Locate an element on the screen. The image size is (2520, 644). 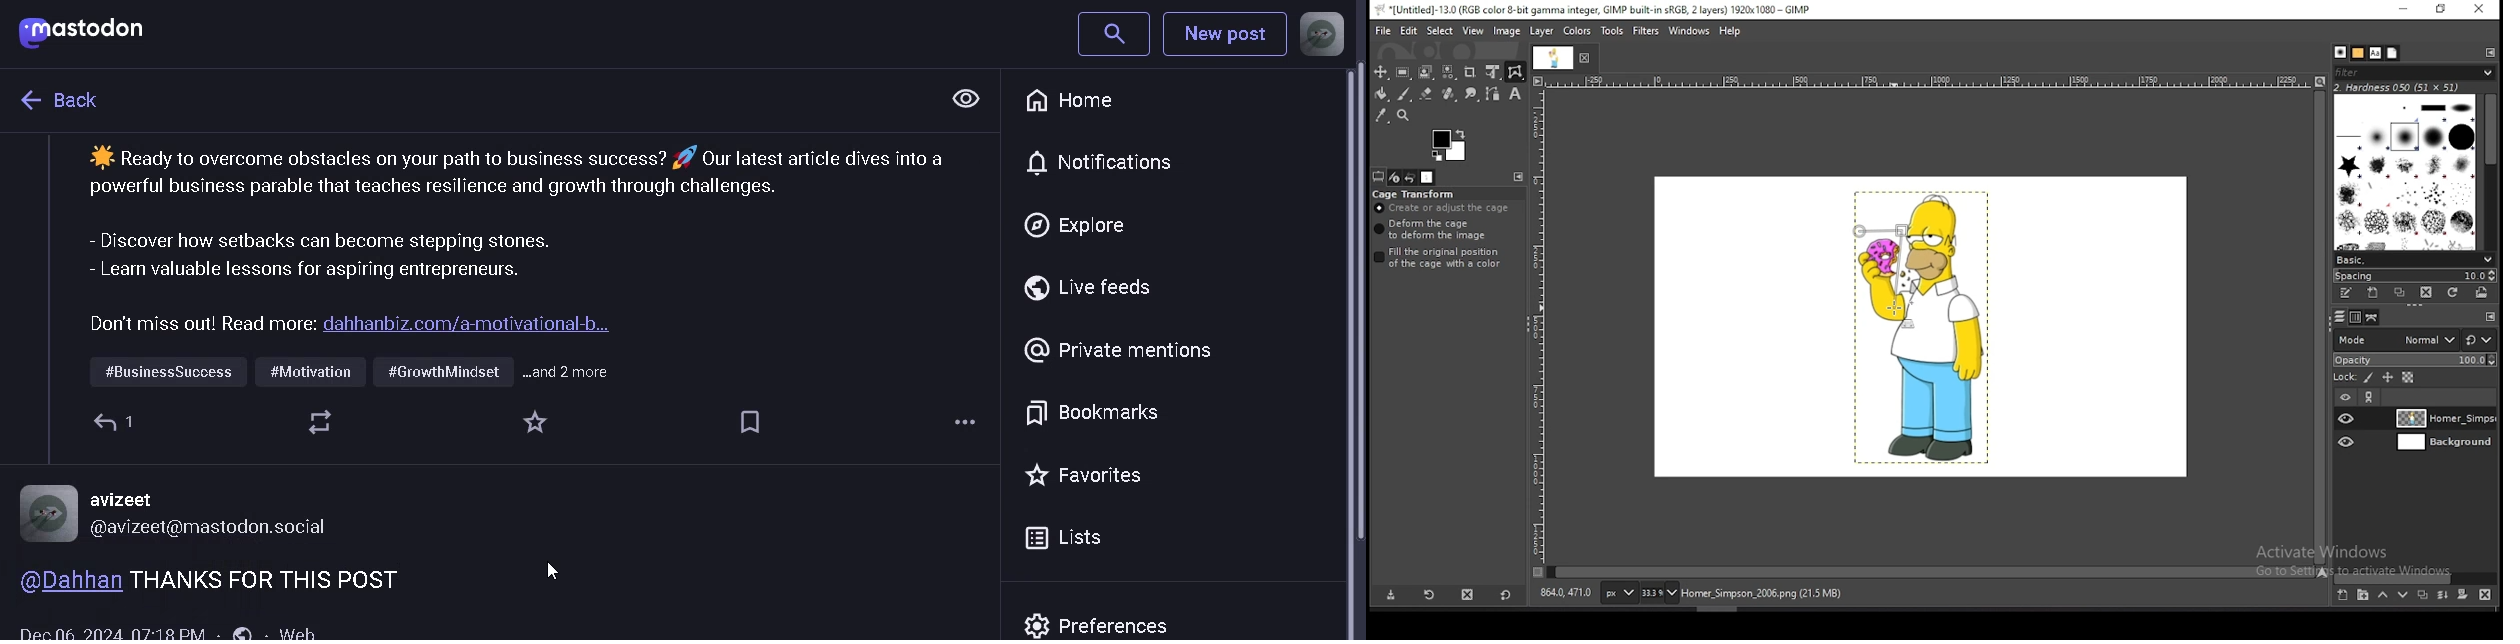
logo is located at coordinates (90, 31).